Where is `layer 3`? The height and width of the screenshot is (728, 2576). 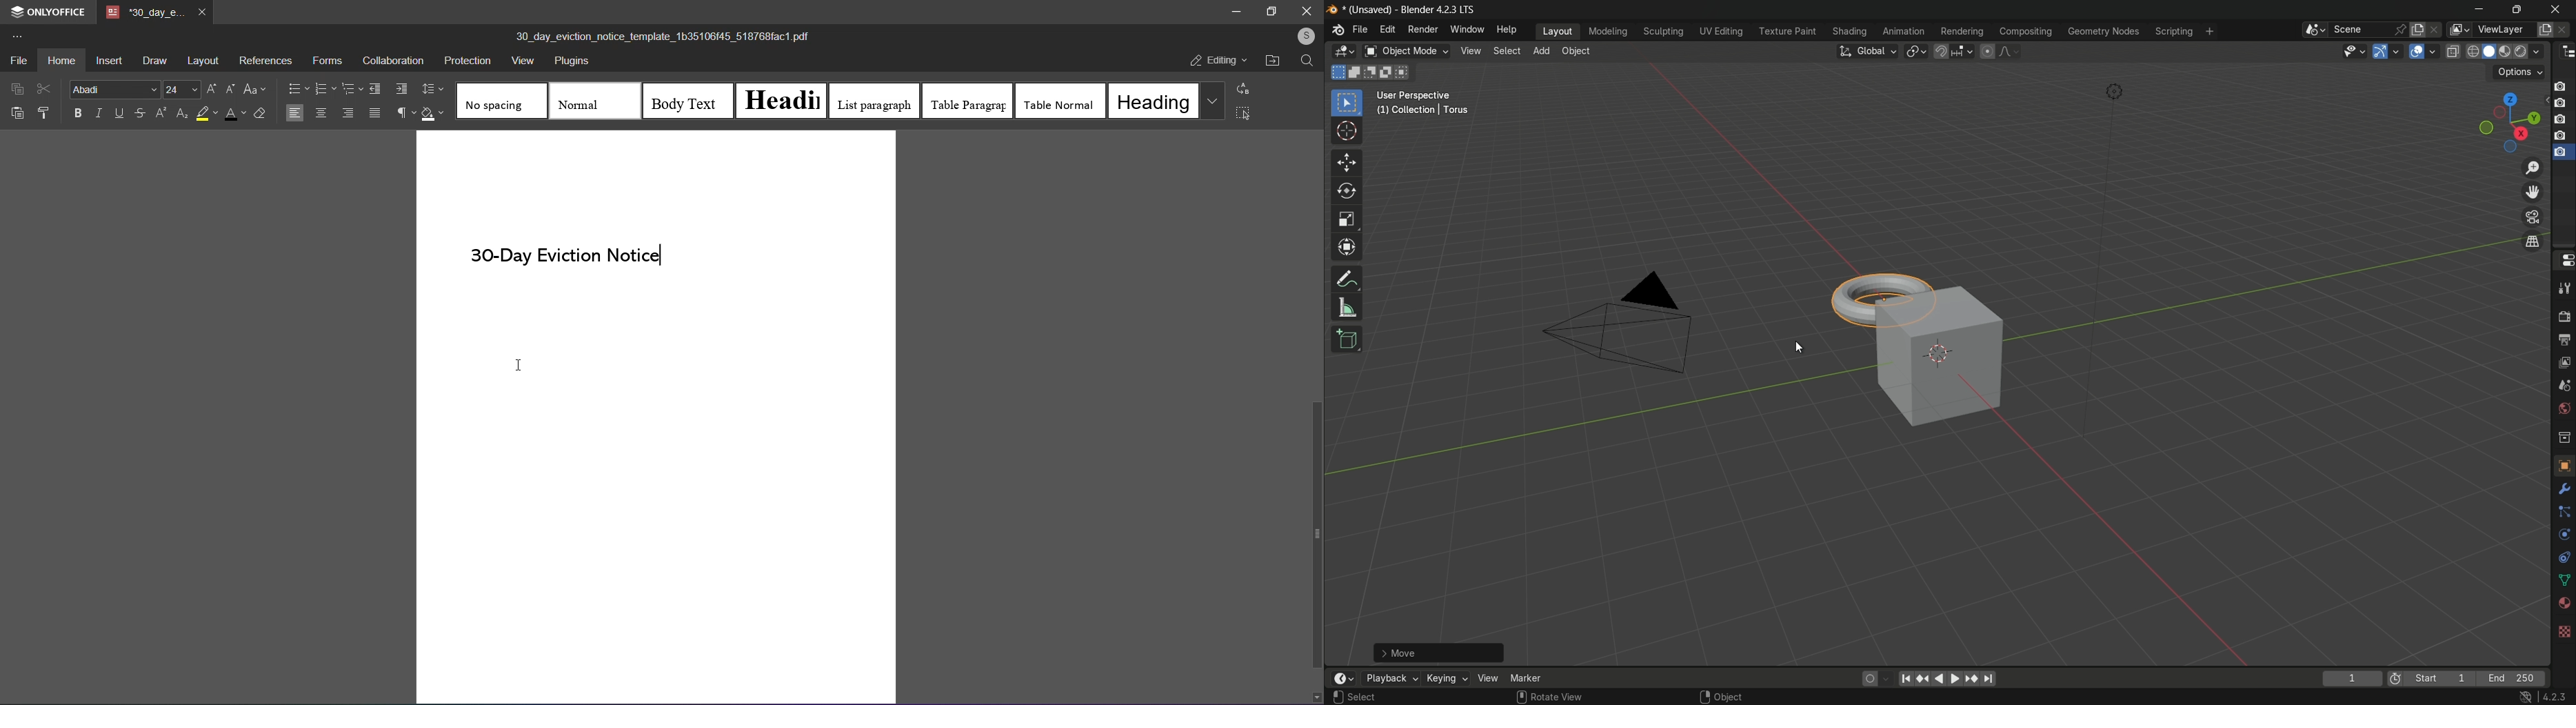
layer 3 is located at coordinates (2560, 119).